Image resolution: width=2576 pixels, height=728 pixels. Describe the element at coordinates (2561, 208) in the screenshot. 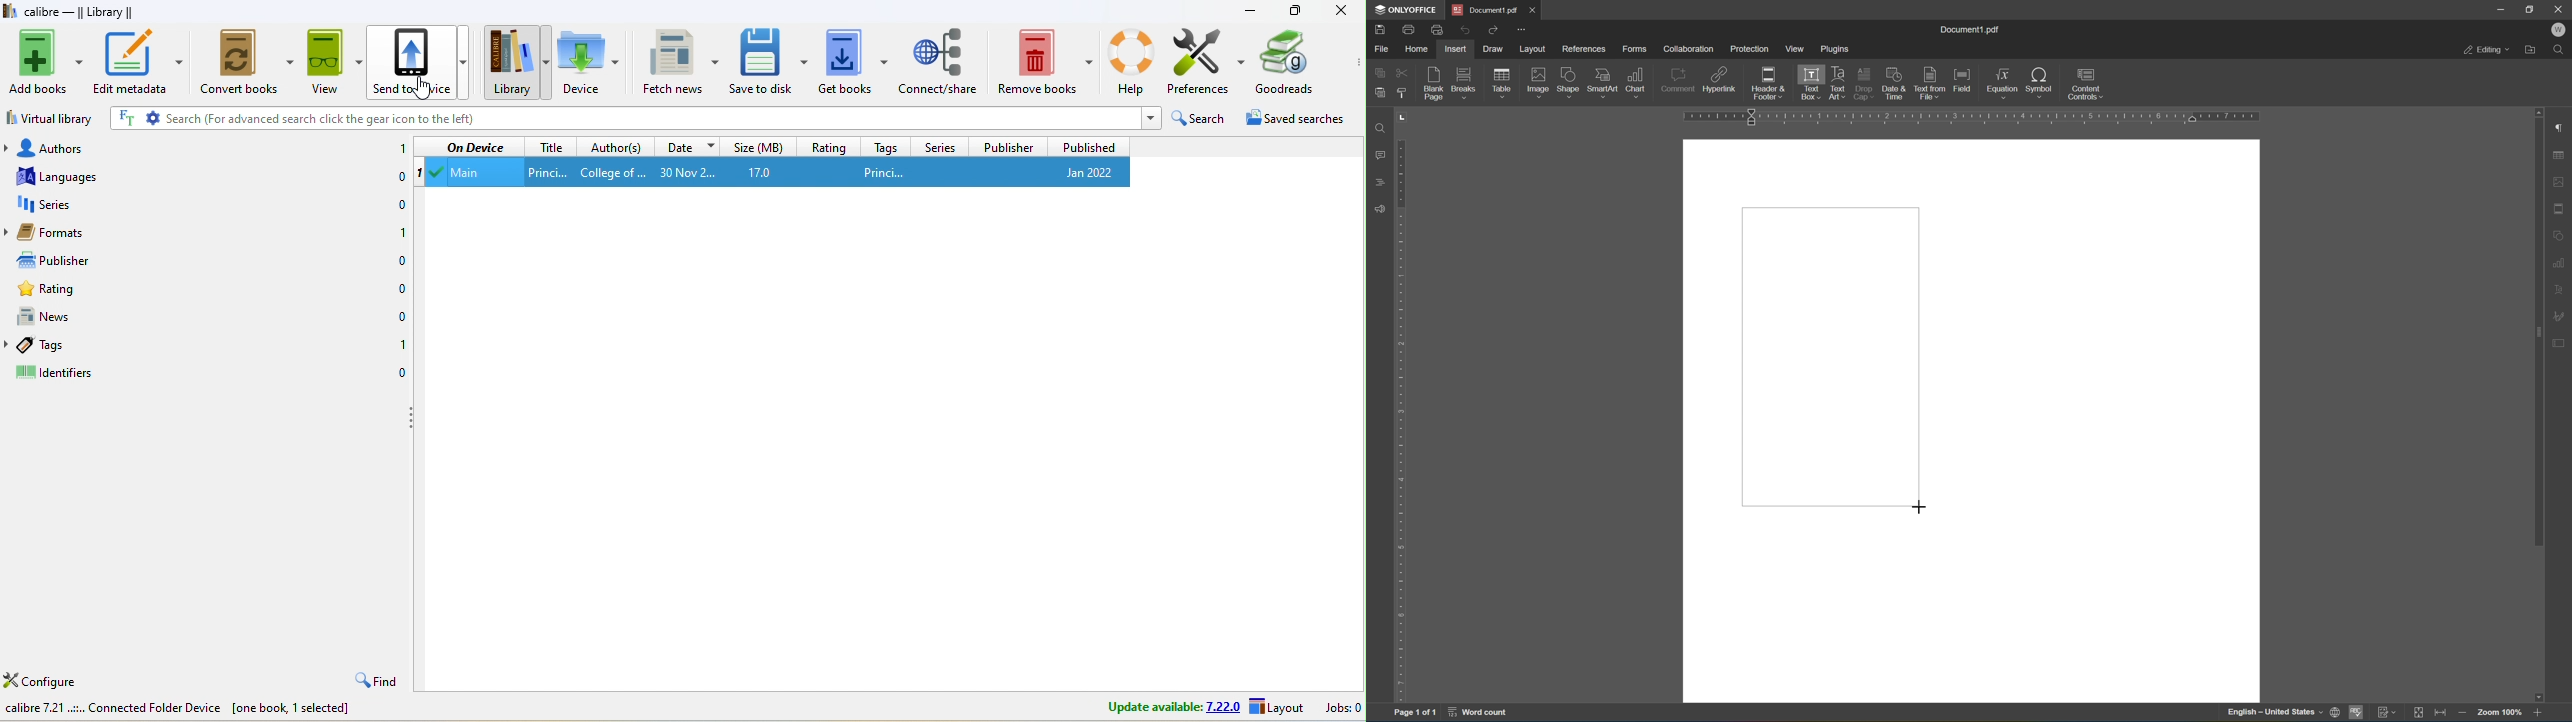

I see `Header and footer settings` at that location.